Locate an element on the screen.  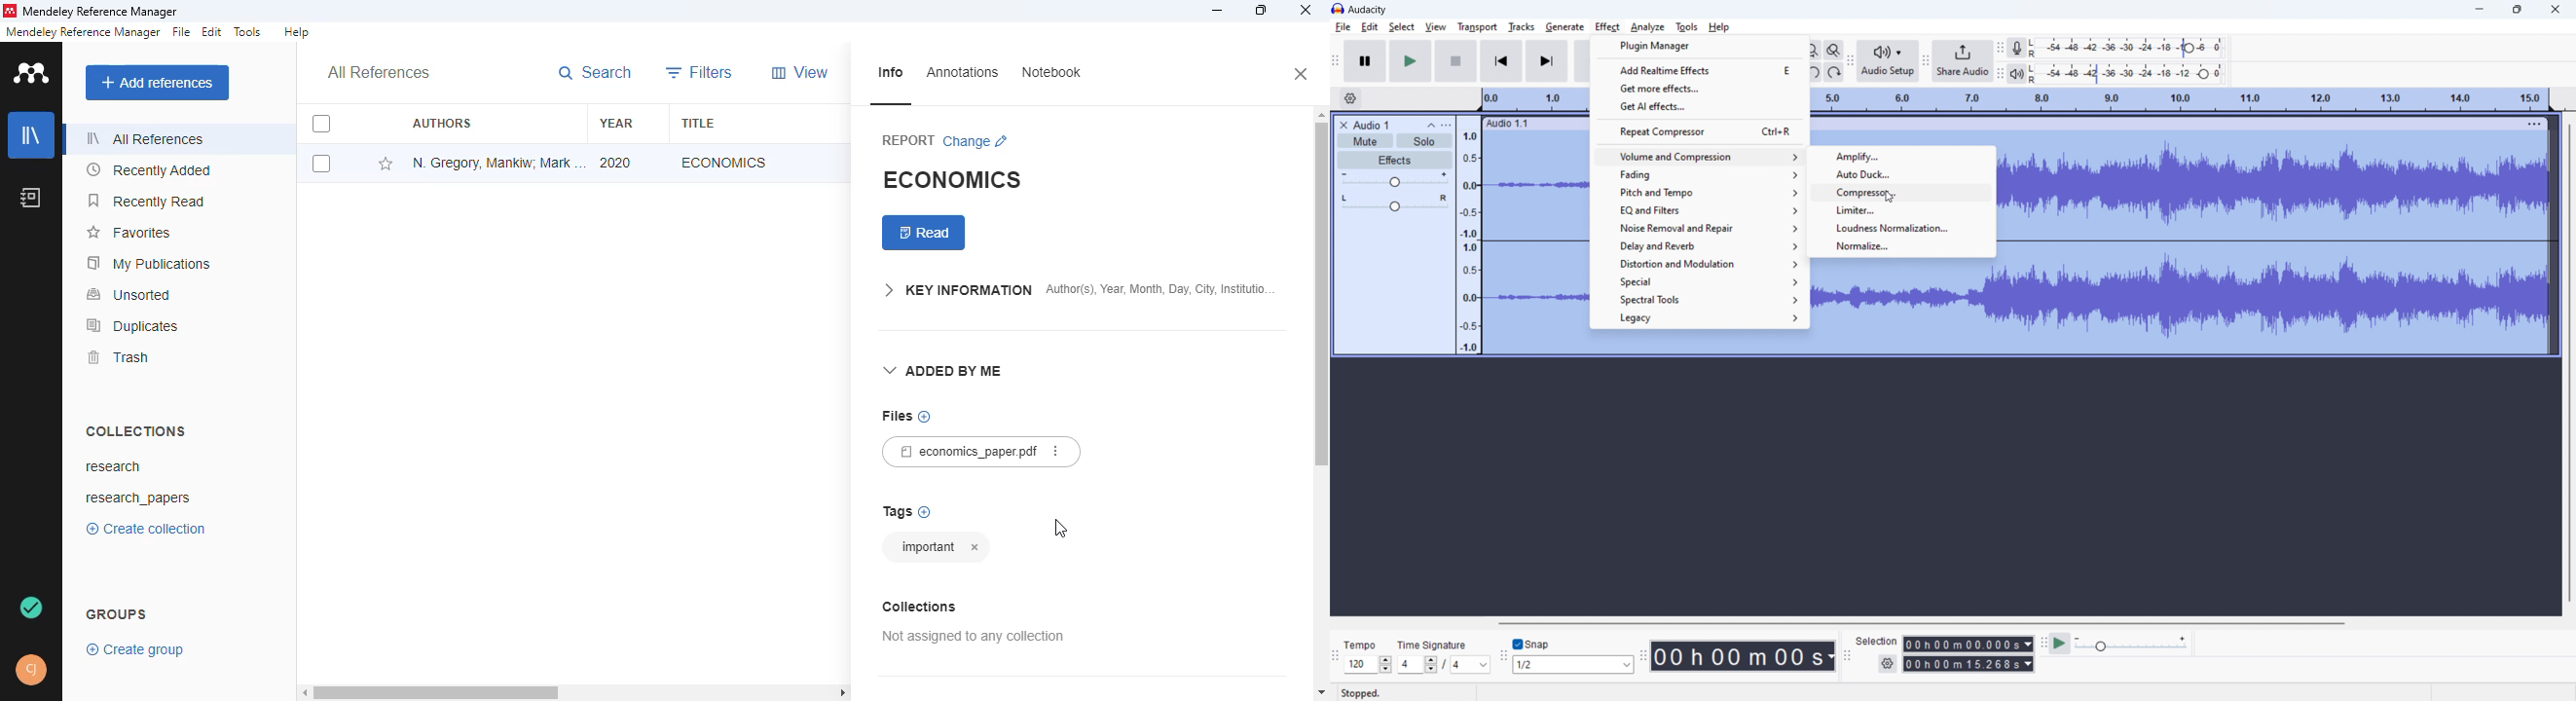
fit project to width is located at coordinates (1814, 50).